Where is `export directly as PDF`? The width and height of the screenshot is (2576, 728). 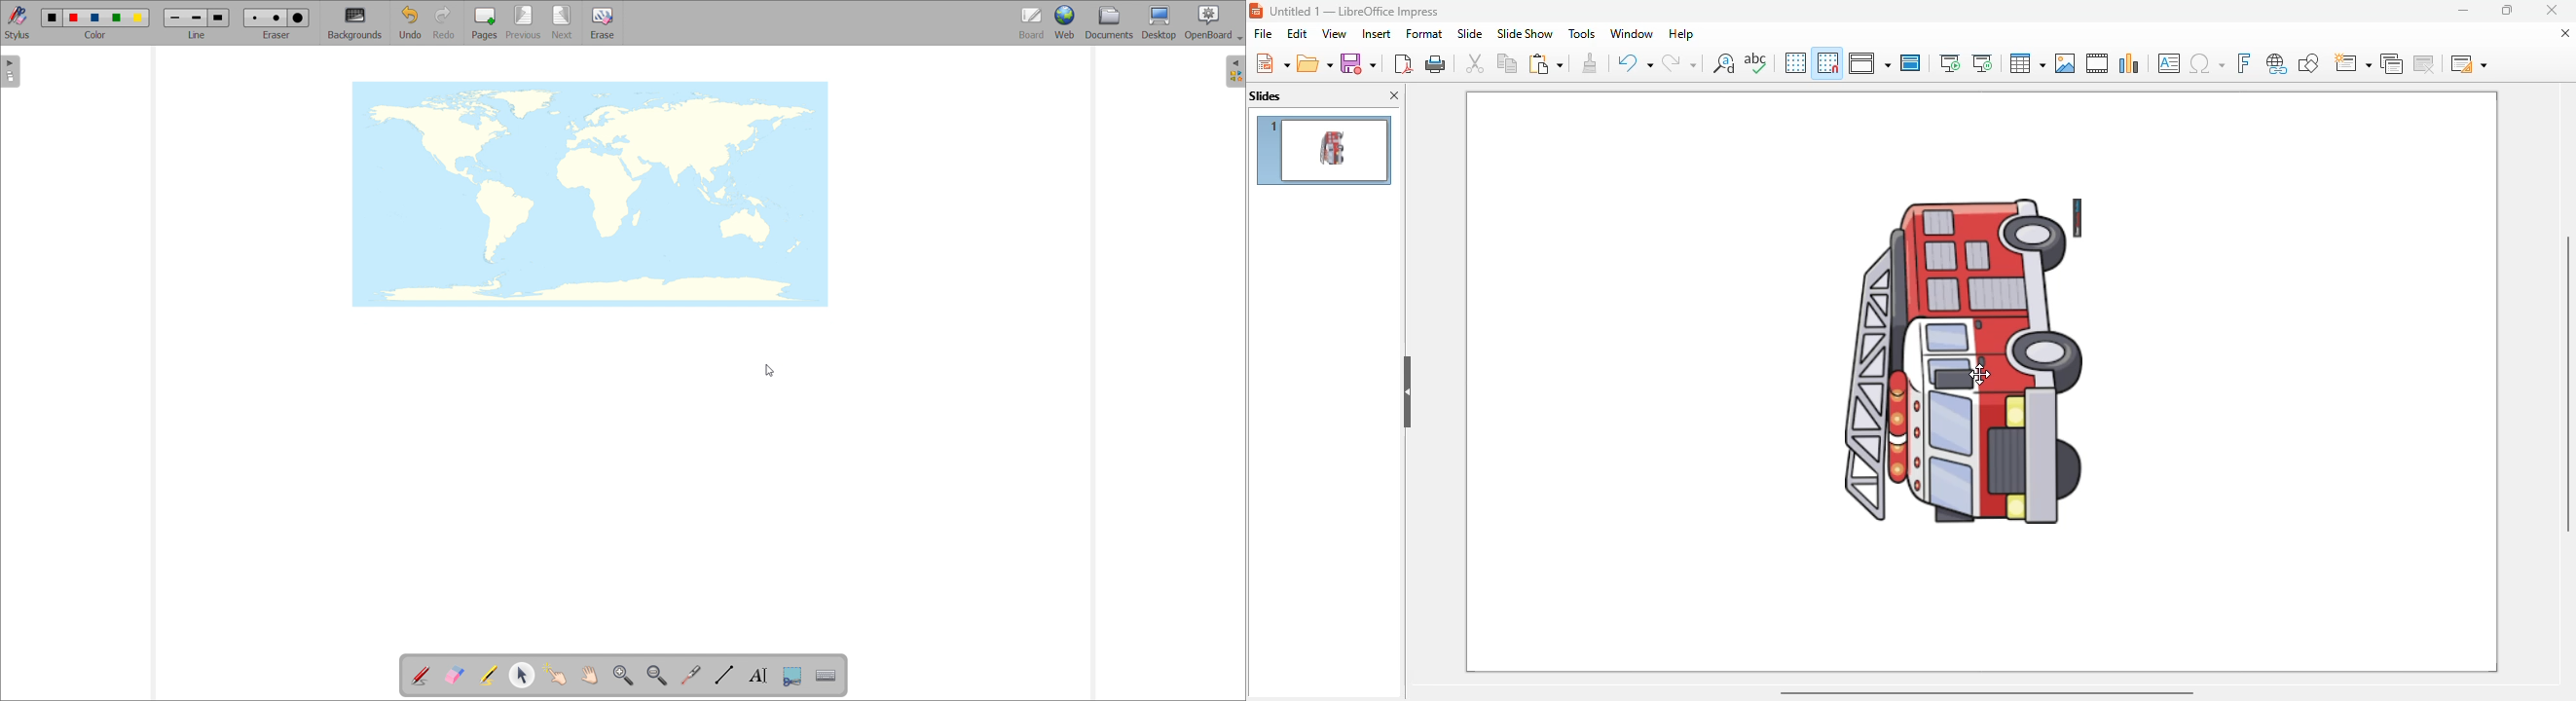 export directly as PDF is located at coordinates (1403, 63).